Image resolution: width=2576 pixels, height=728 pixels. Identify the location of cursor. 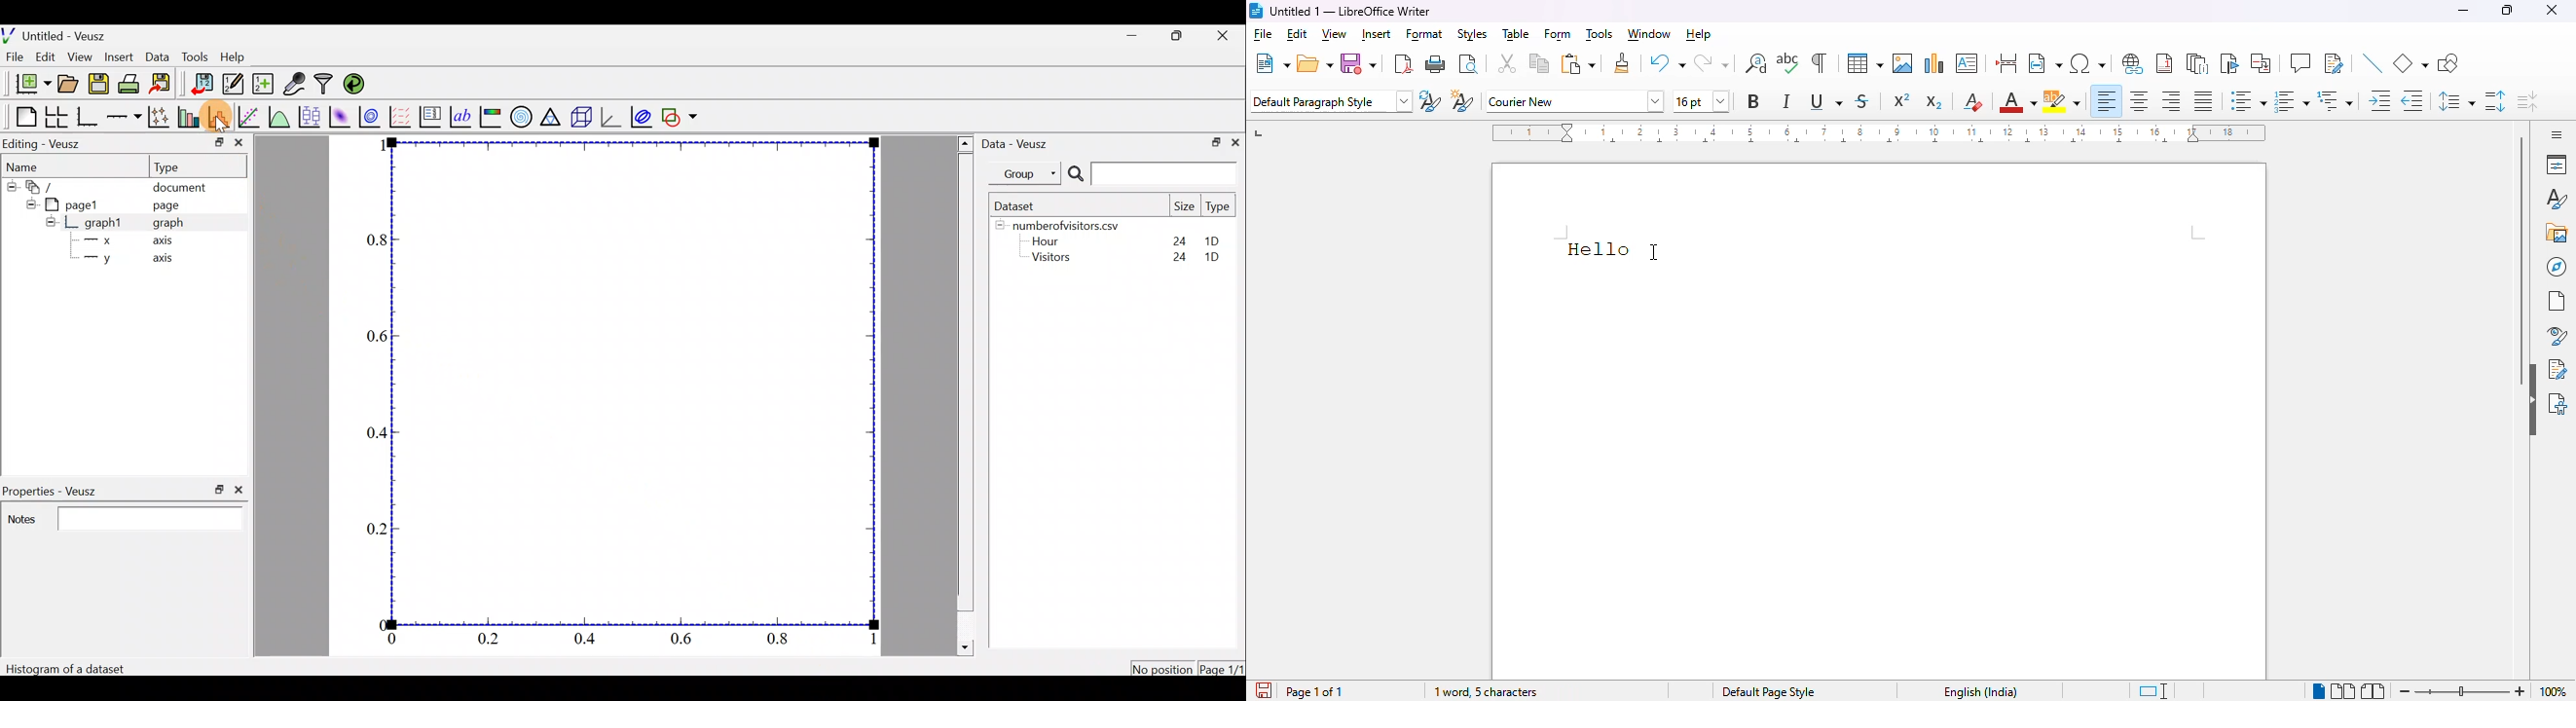
(1655, 251).